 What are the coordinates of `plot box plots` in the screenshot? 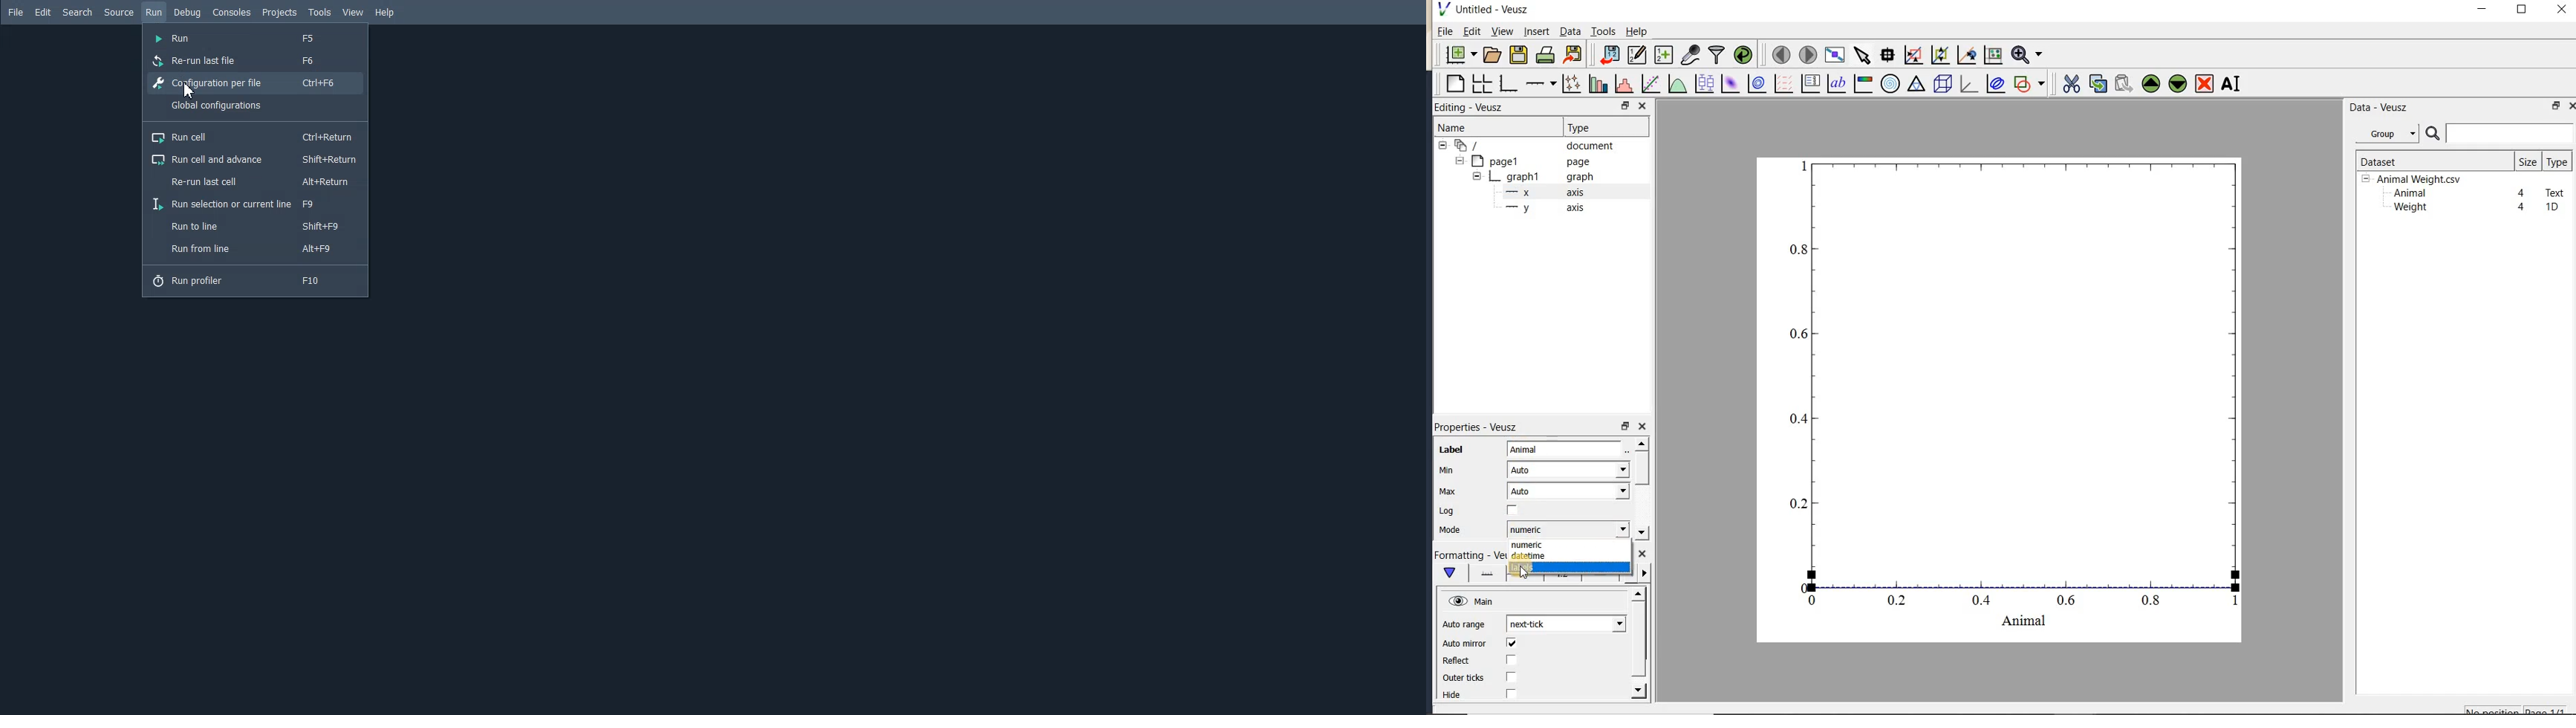 It's located at (1702, 84).